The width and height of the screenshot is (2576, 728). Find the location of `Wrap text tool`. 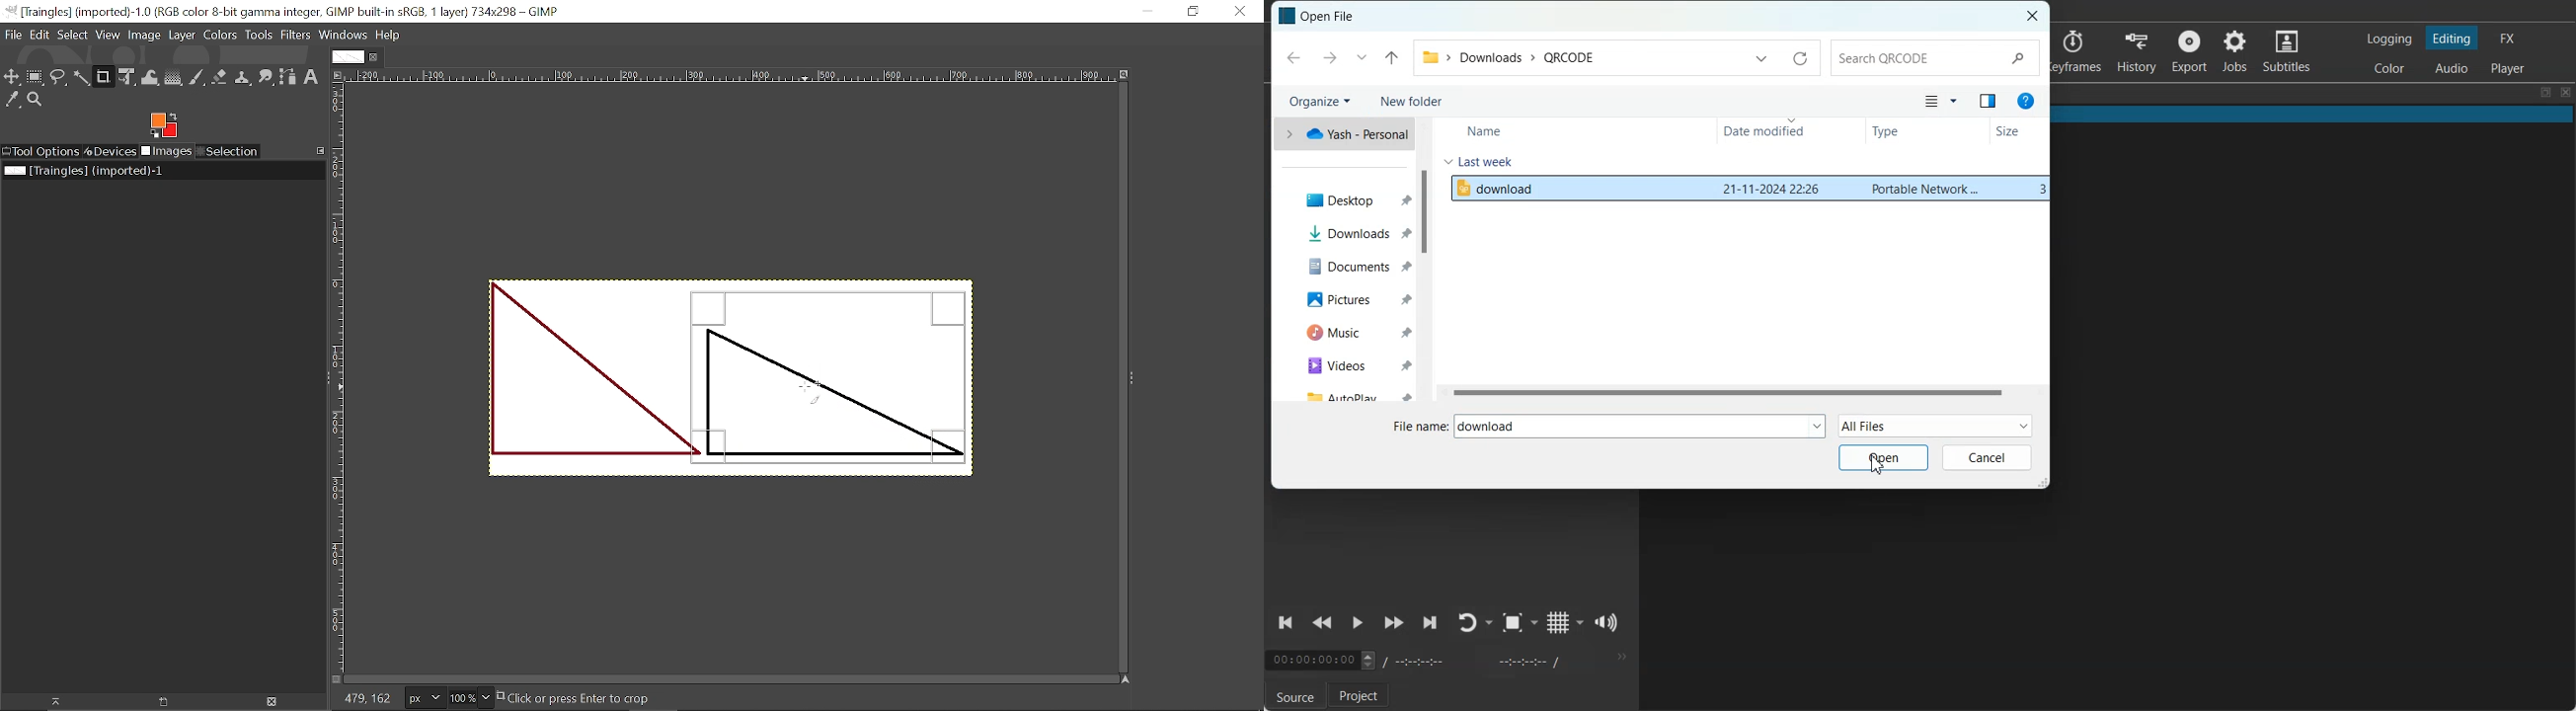

Wrap text tool is located at coordinates (151, 77).